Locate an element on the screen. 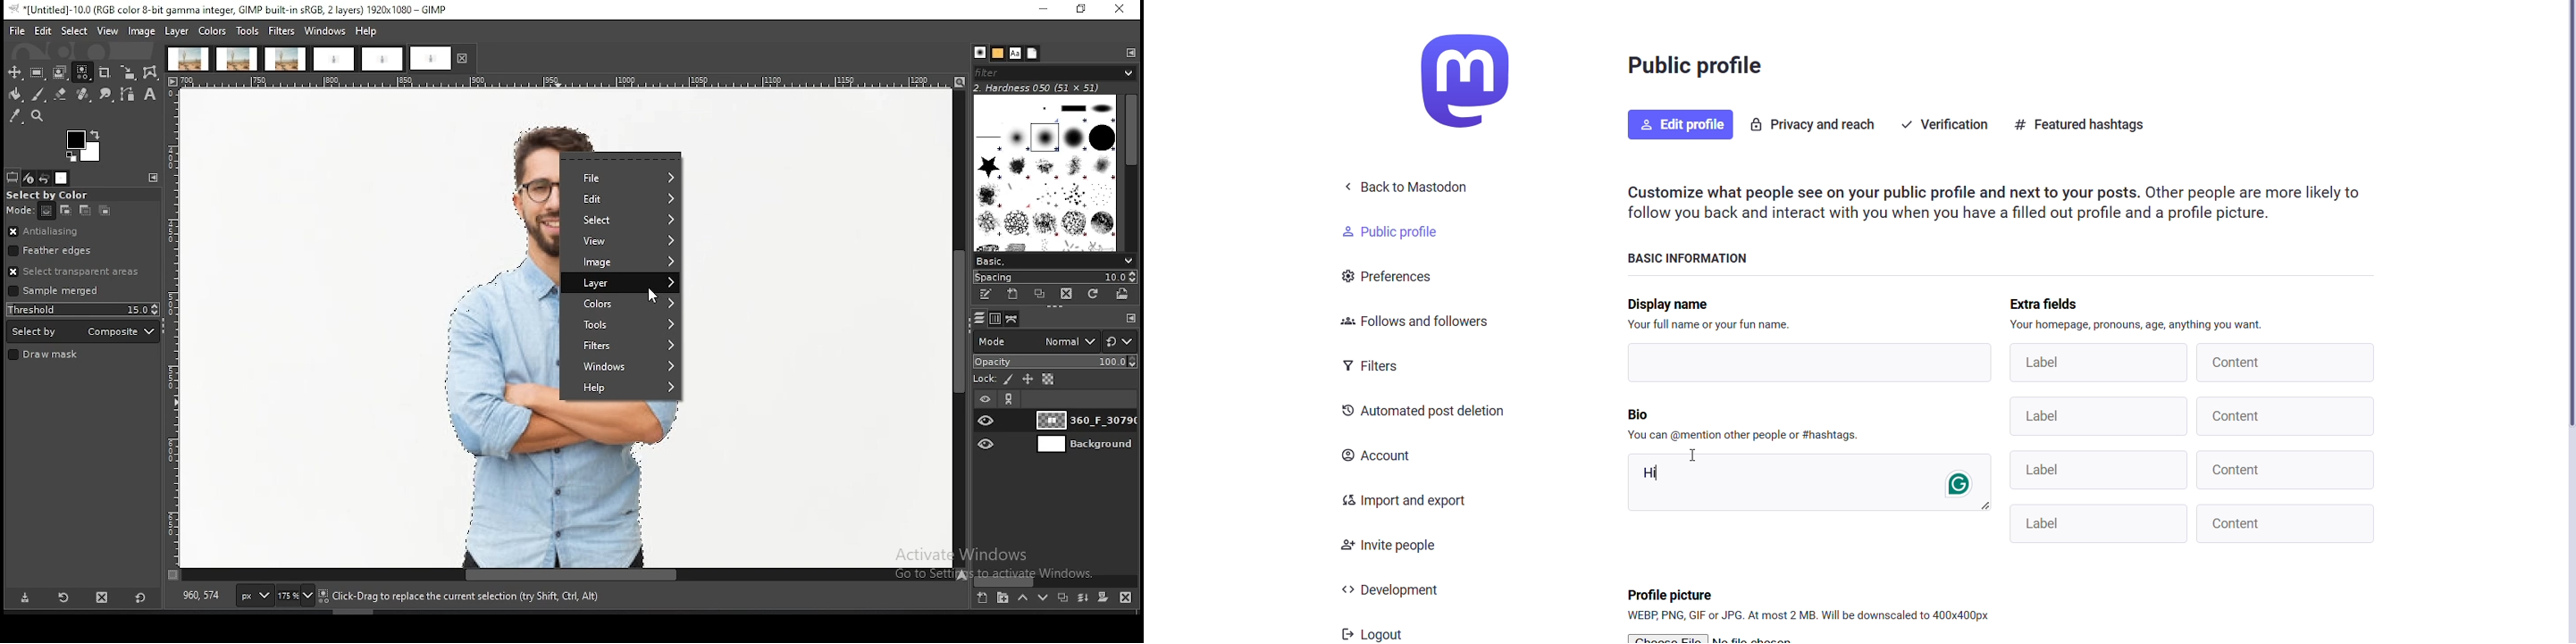  Edit Profile is located at coordinates (1678, 125).